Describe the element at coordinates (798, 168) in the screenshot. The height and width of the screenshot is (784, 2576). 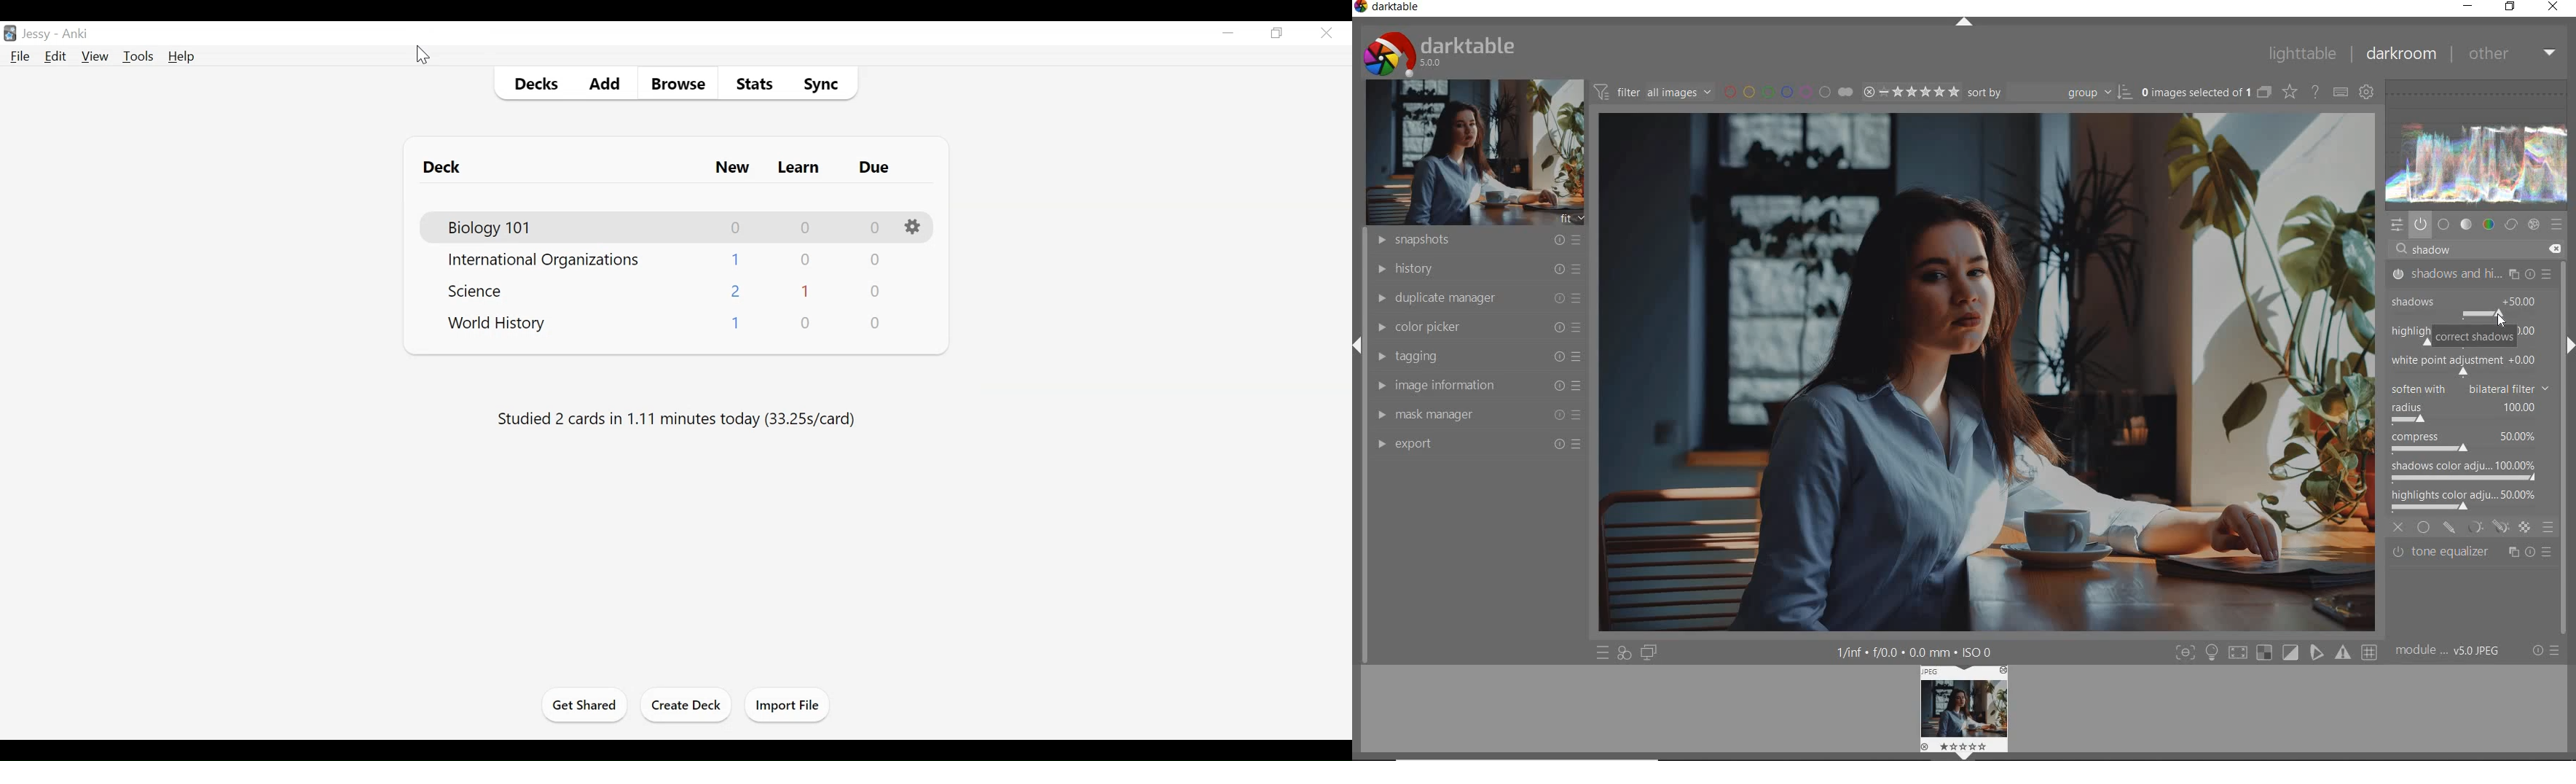
I see `Learn Cards` at that location.